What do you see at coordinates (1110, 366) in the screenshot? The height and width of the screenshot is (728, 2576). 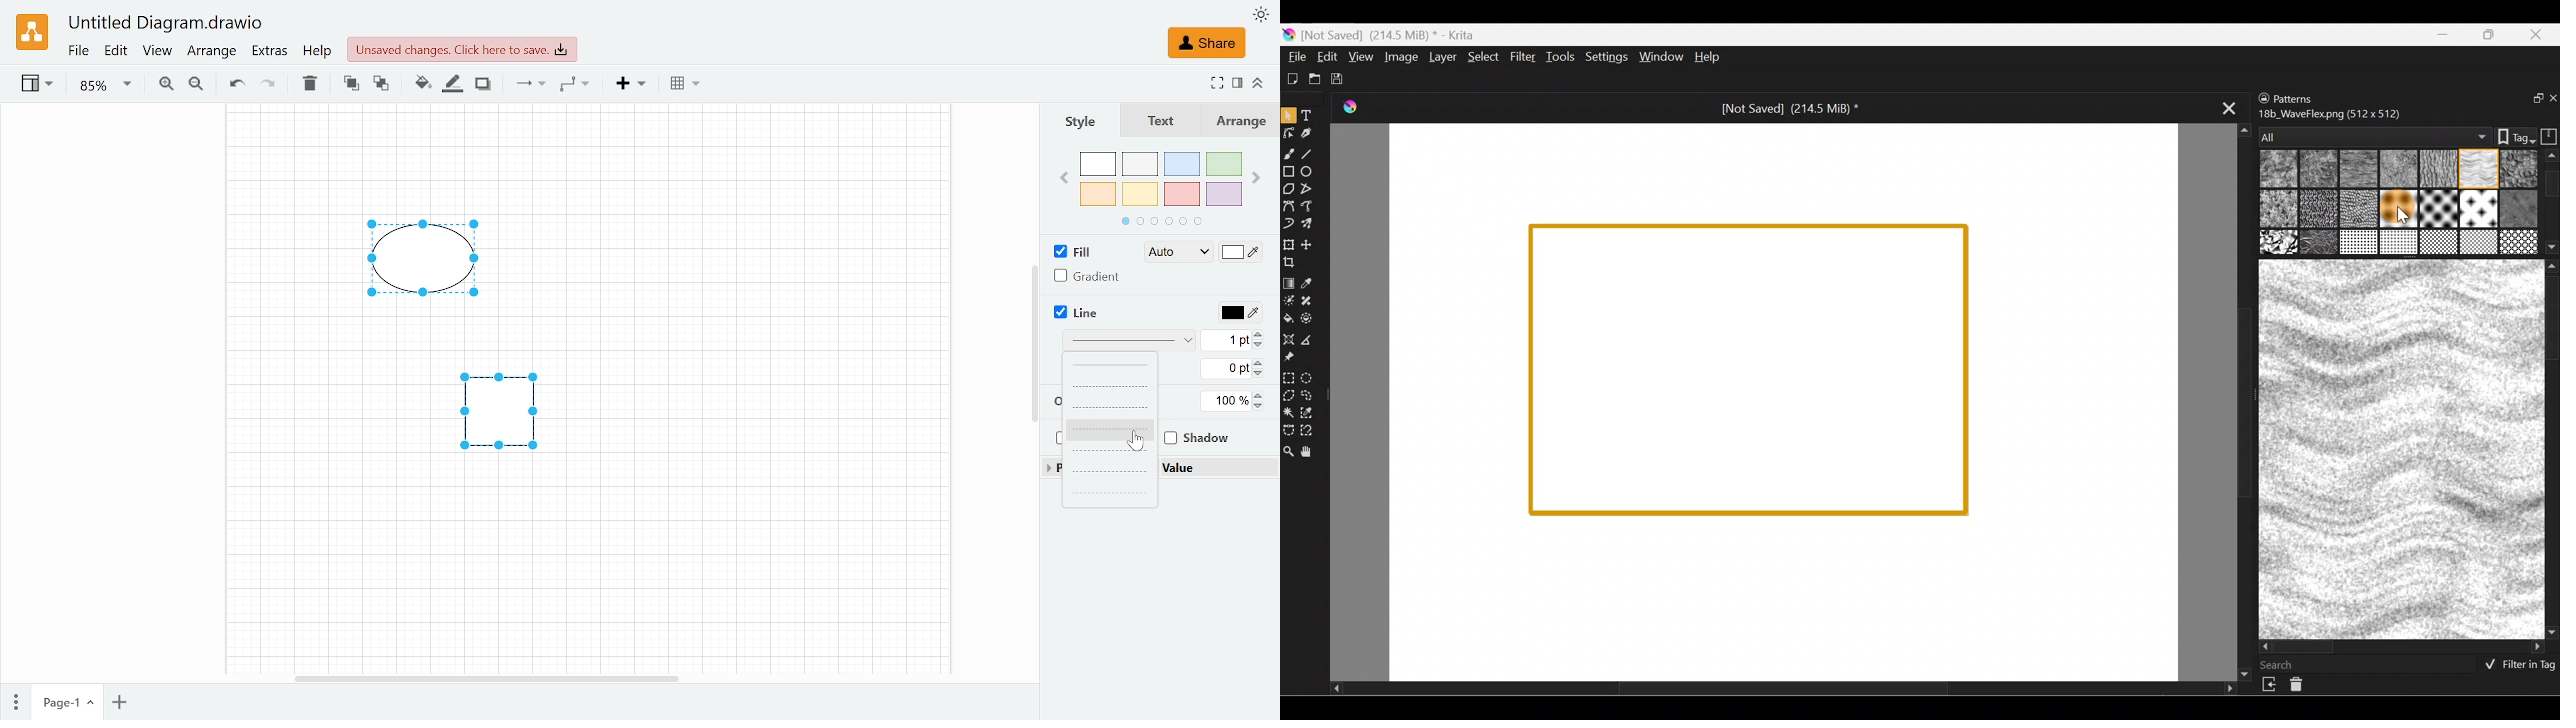 I see `Solid` at bounding box center [1110, 366].